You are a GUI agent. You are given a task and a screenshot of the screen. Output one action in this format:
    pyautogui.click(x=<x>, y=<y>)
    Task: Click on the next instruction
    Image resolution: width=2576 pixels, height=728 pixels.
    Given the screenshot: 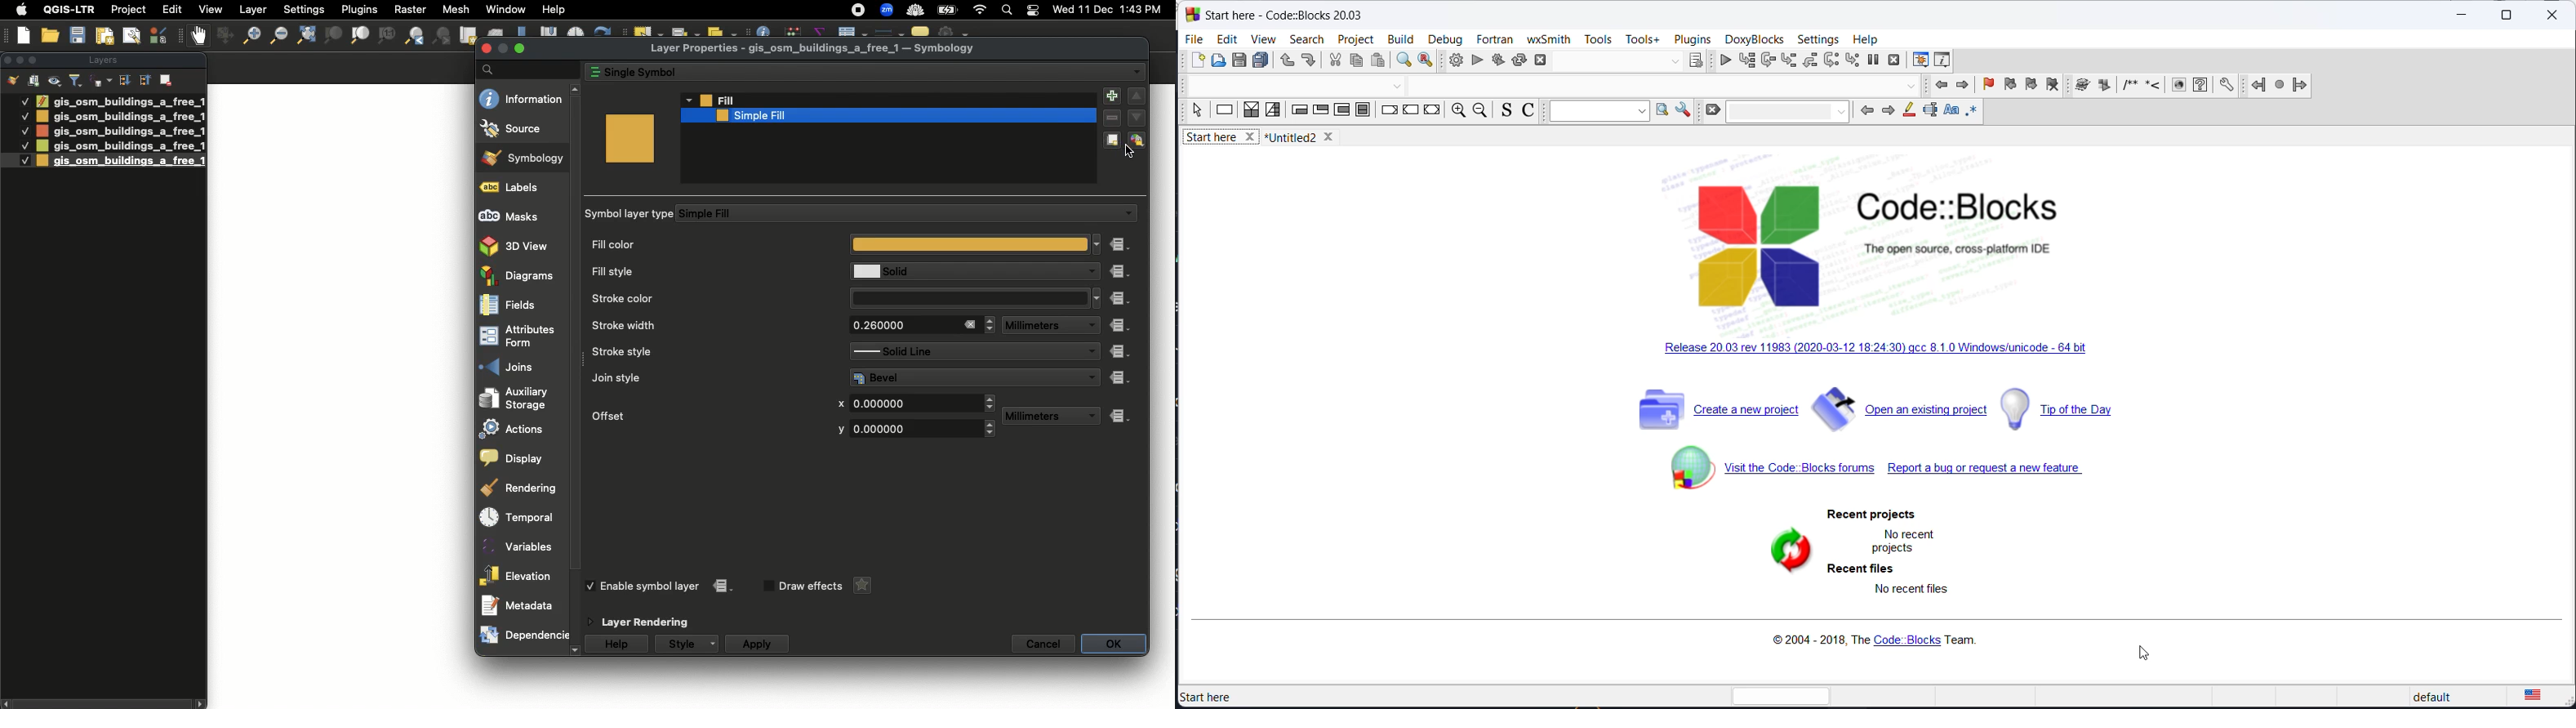 What is the action you would take?
    pyautogui.click(x=1832, y=60)
    